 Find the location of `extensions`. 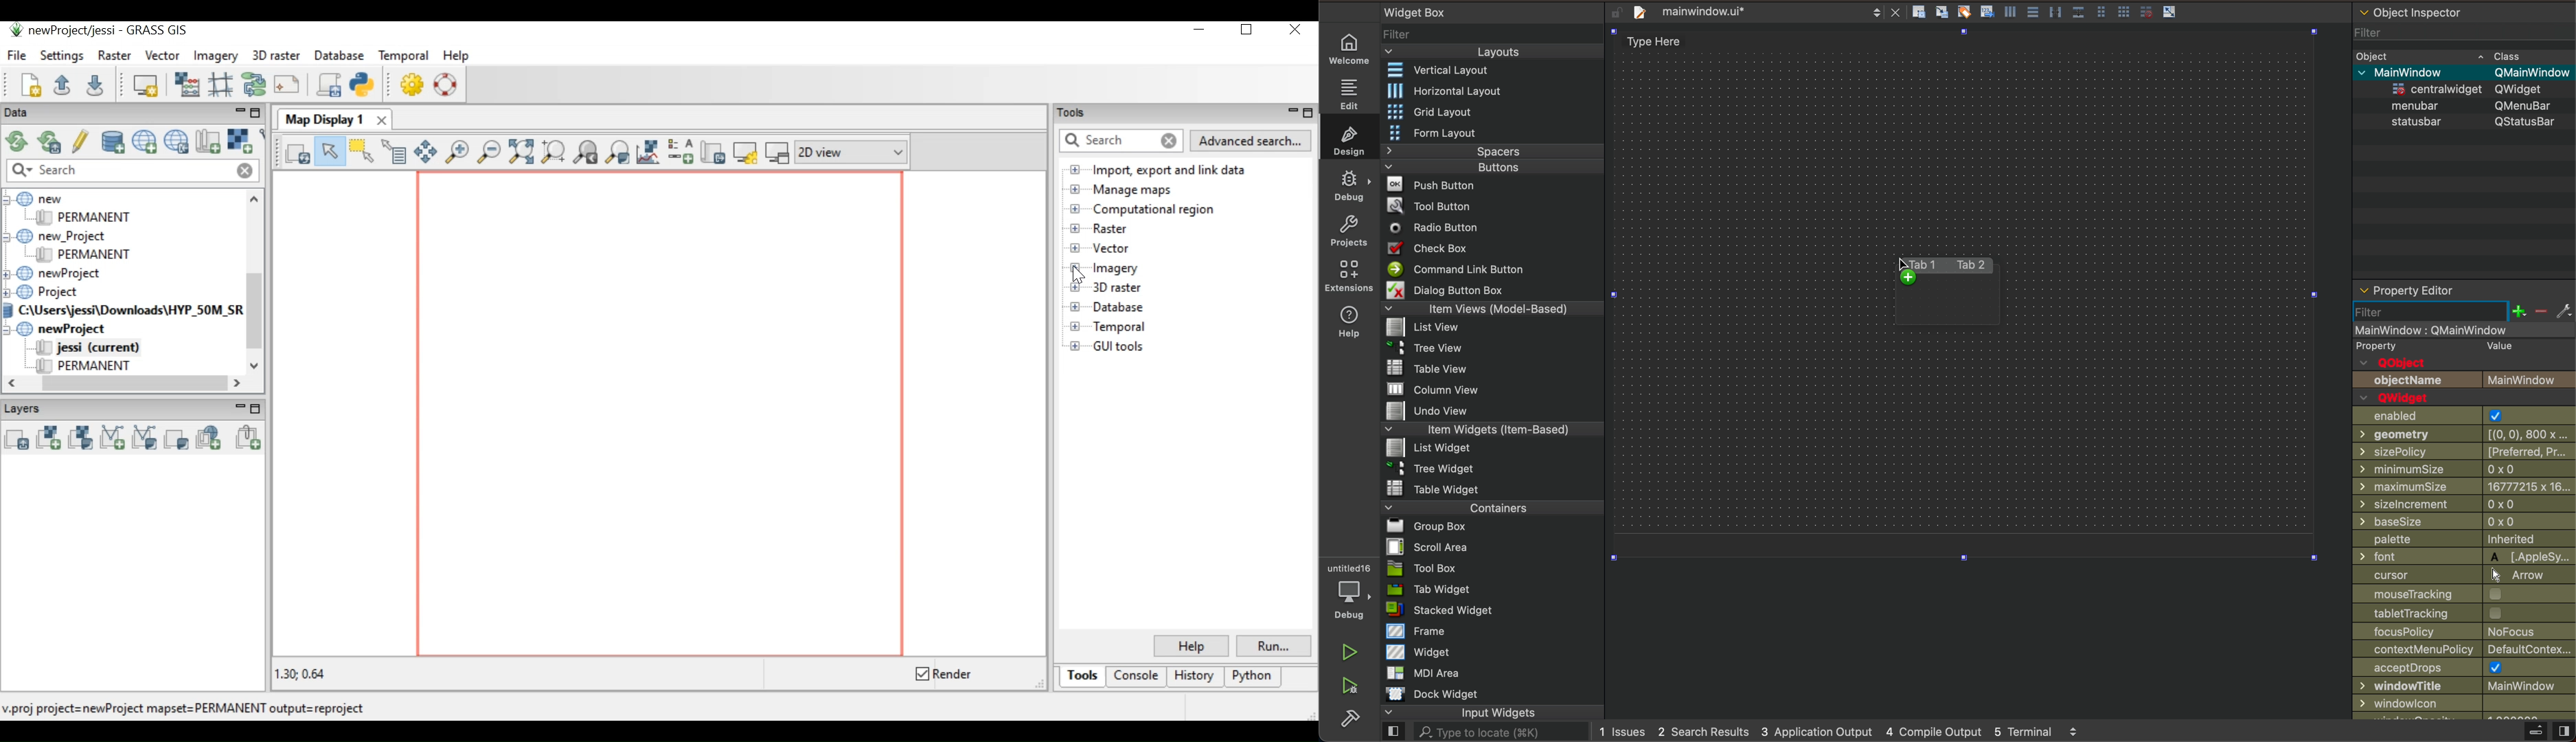

extensions is located at coordinates (1351, 274).